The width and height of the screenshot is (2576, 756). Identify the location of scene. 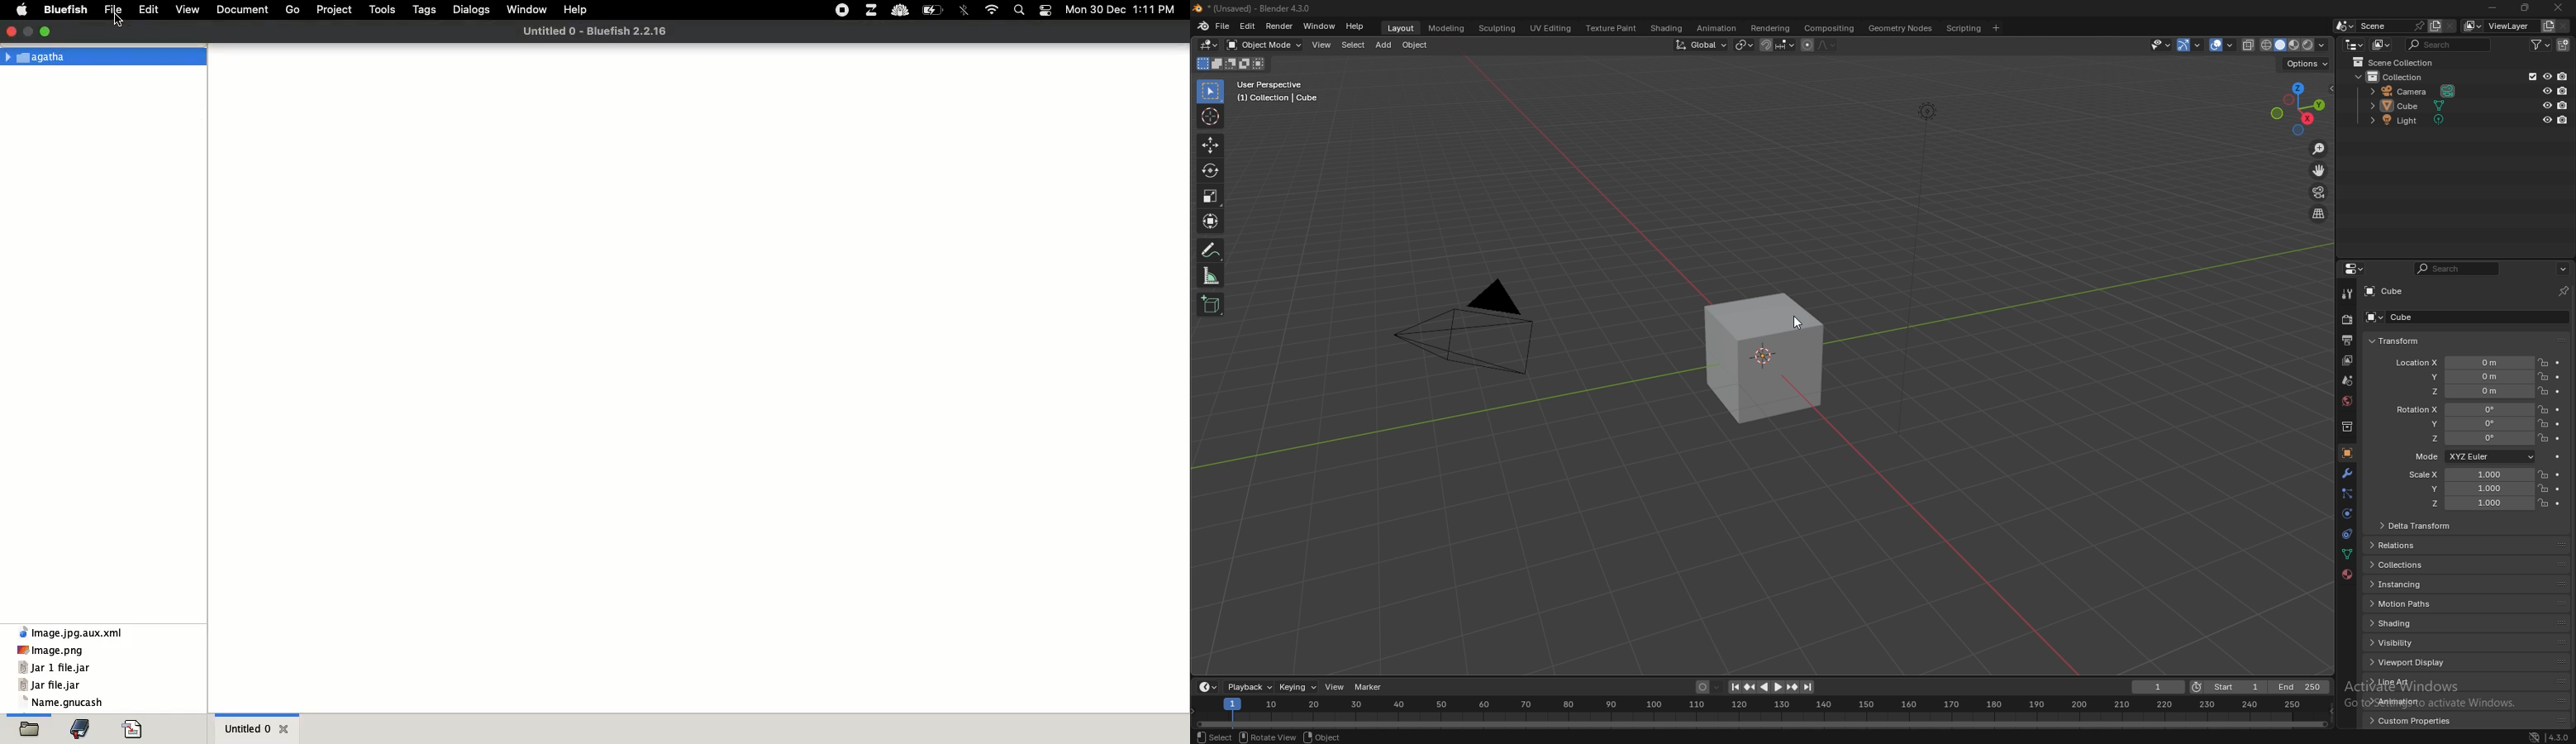
(2392, 25).